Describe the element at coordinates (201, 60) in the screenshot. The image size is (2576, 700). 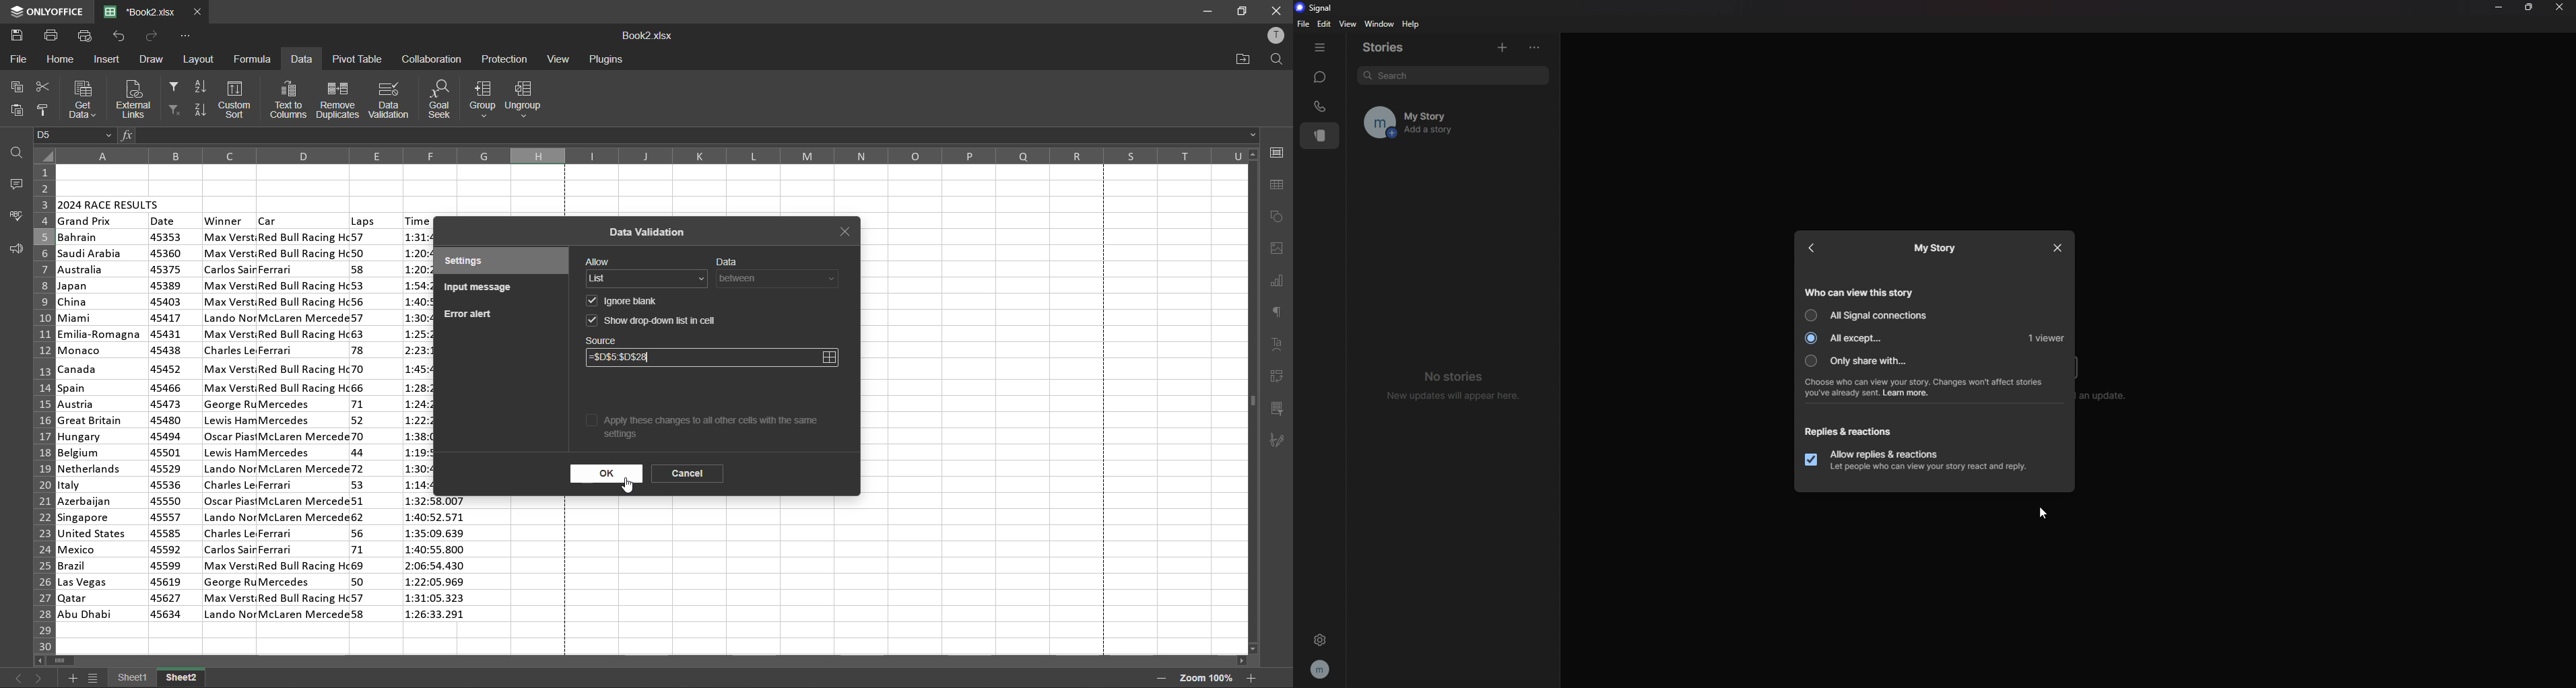
I see `layout` at that location.